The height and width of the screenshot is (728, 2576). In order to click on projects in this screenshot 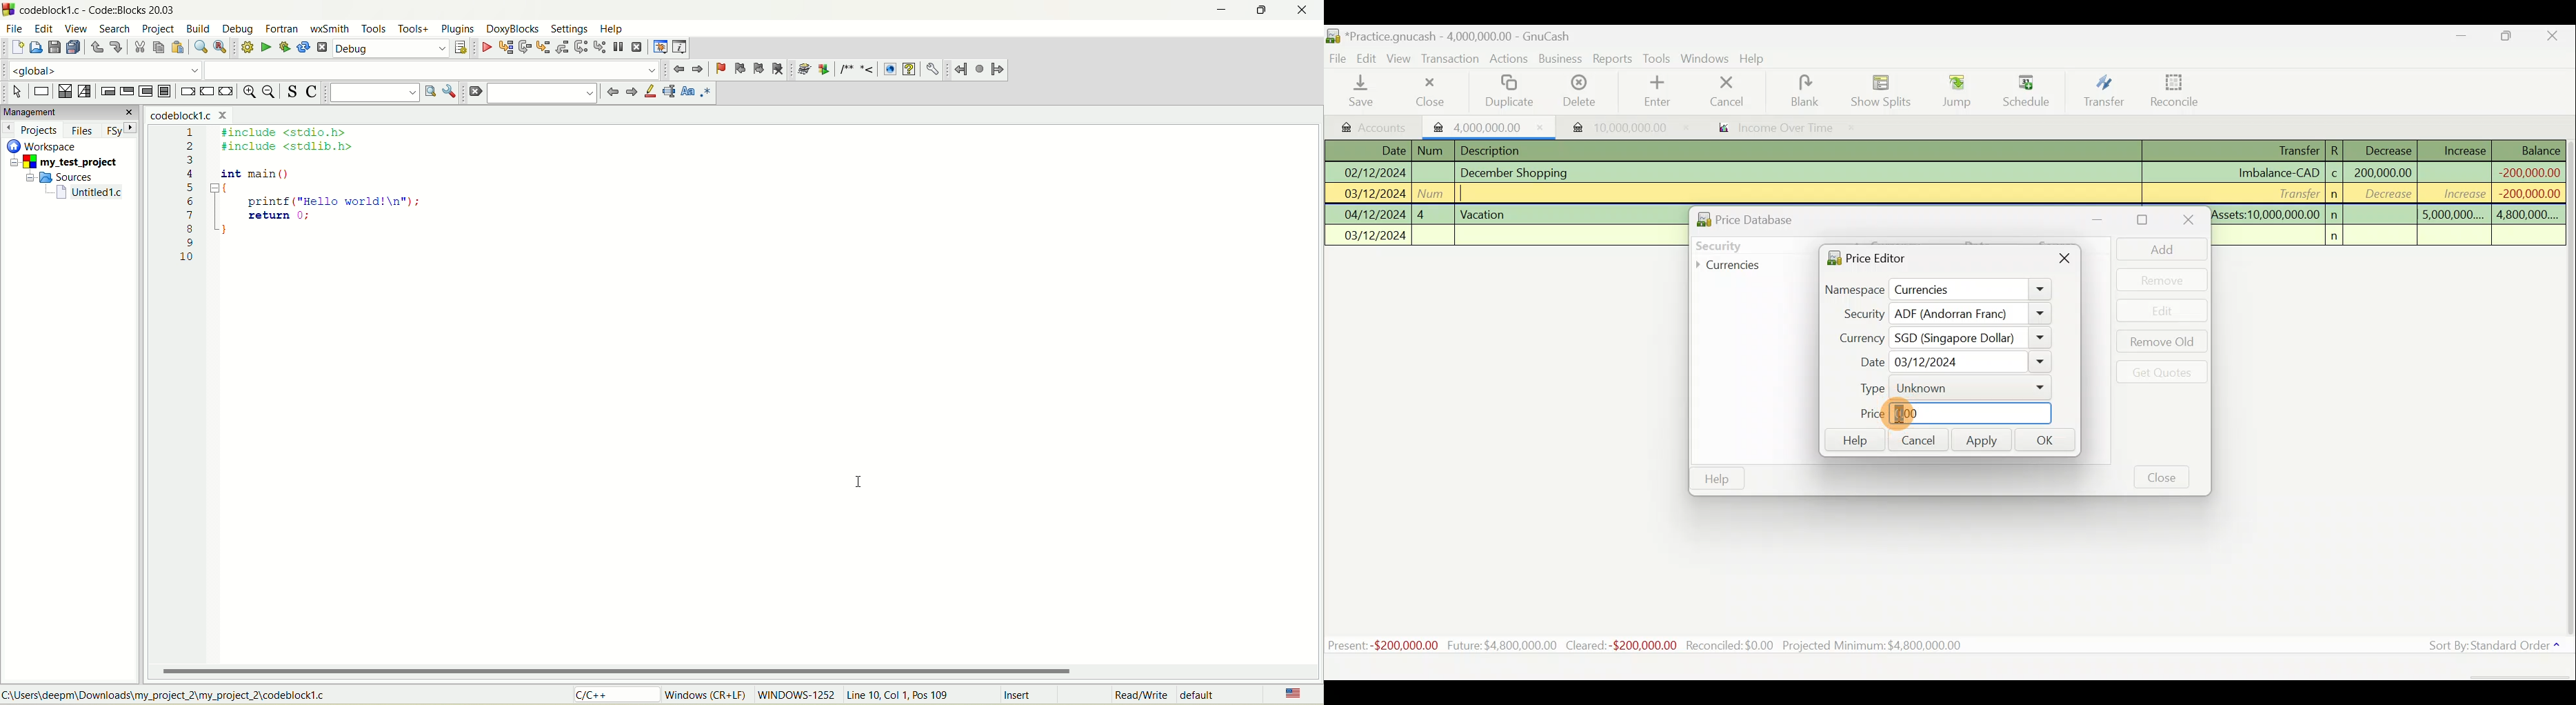, I will do `click(32, 130)`.